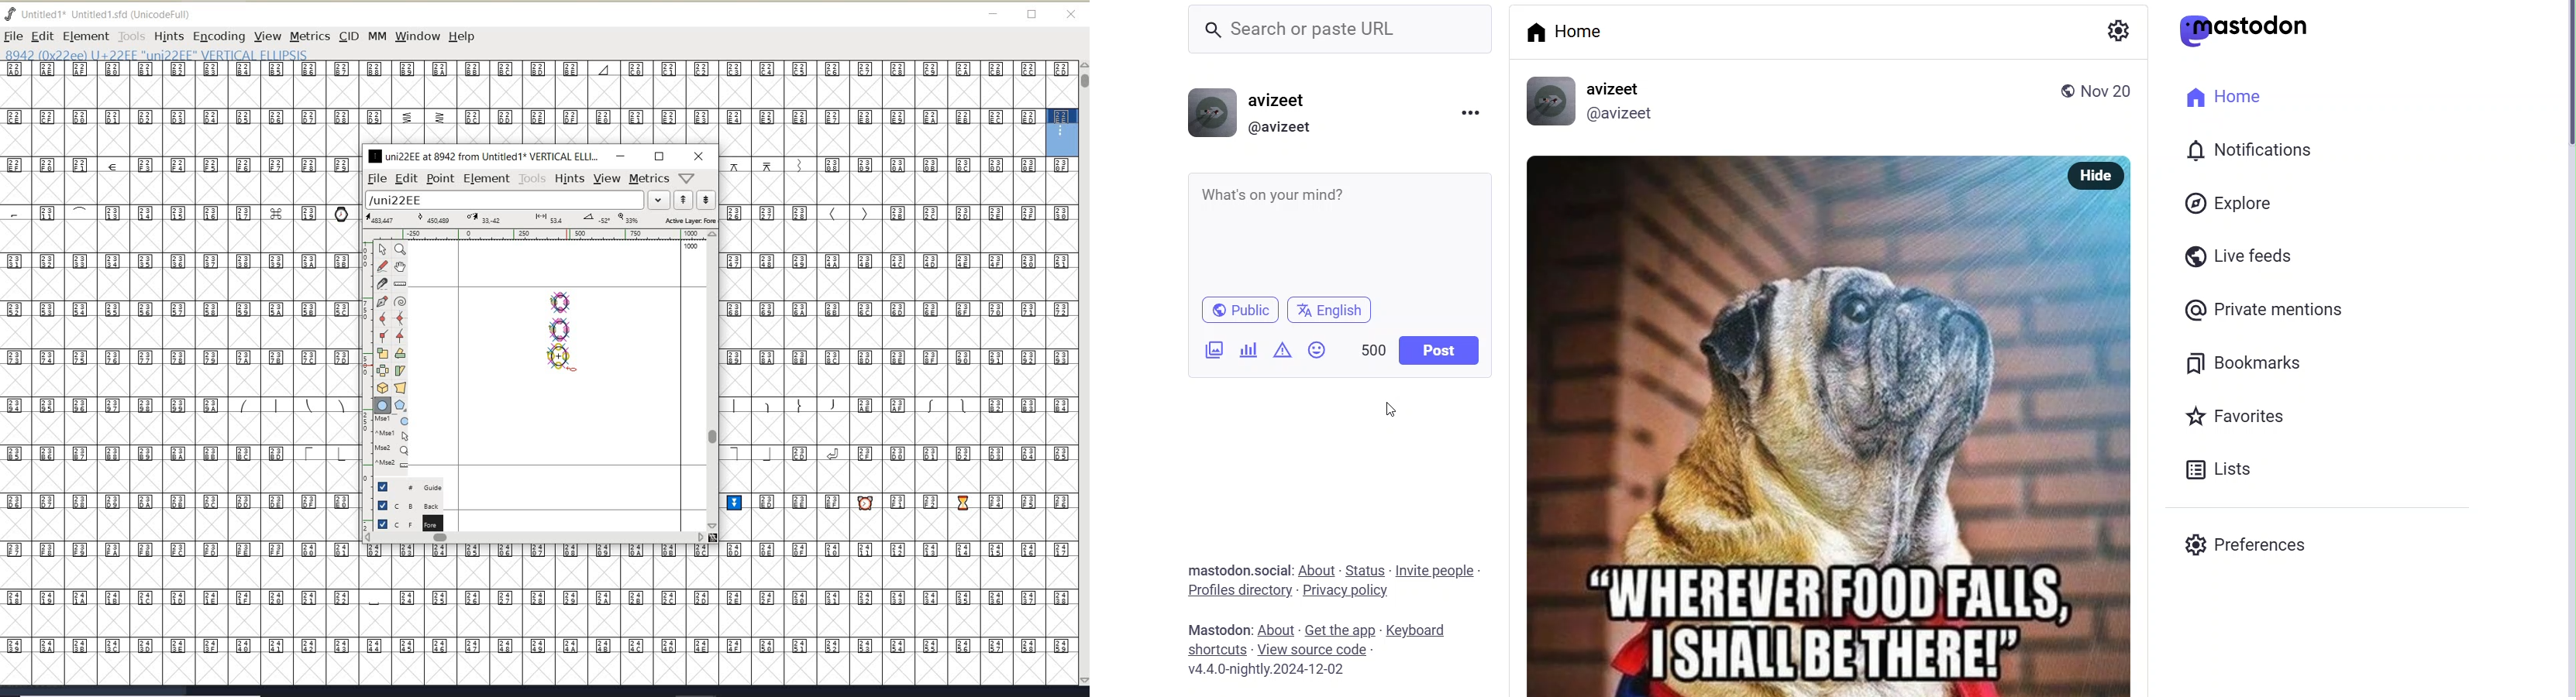  Describe the element at coordinates (86, 36) in the screenshot. I see `ELEMENT` at that location.